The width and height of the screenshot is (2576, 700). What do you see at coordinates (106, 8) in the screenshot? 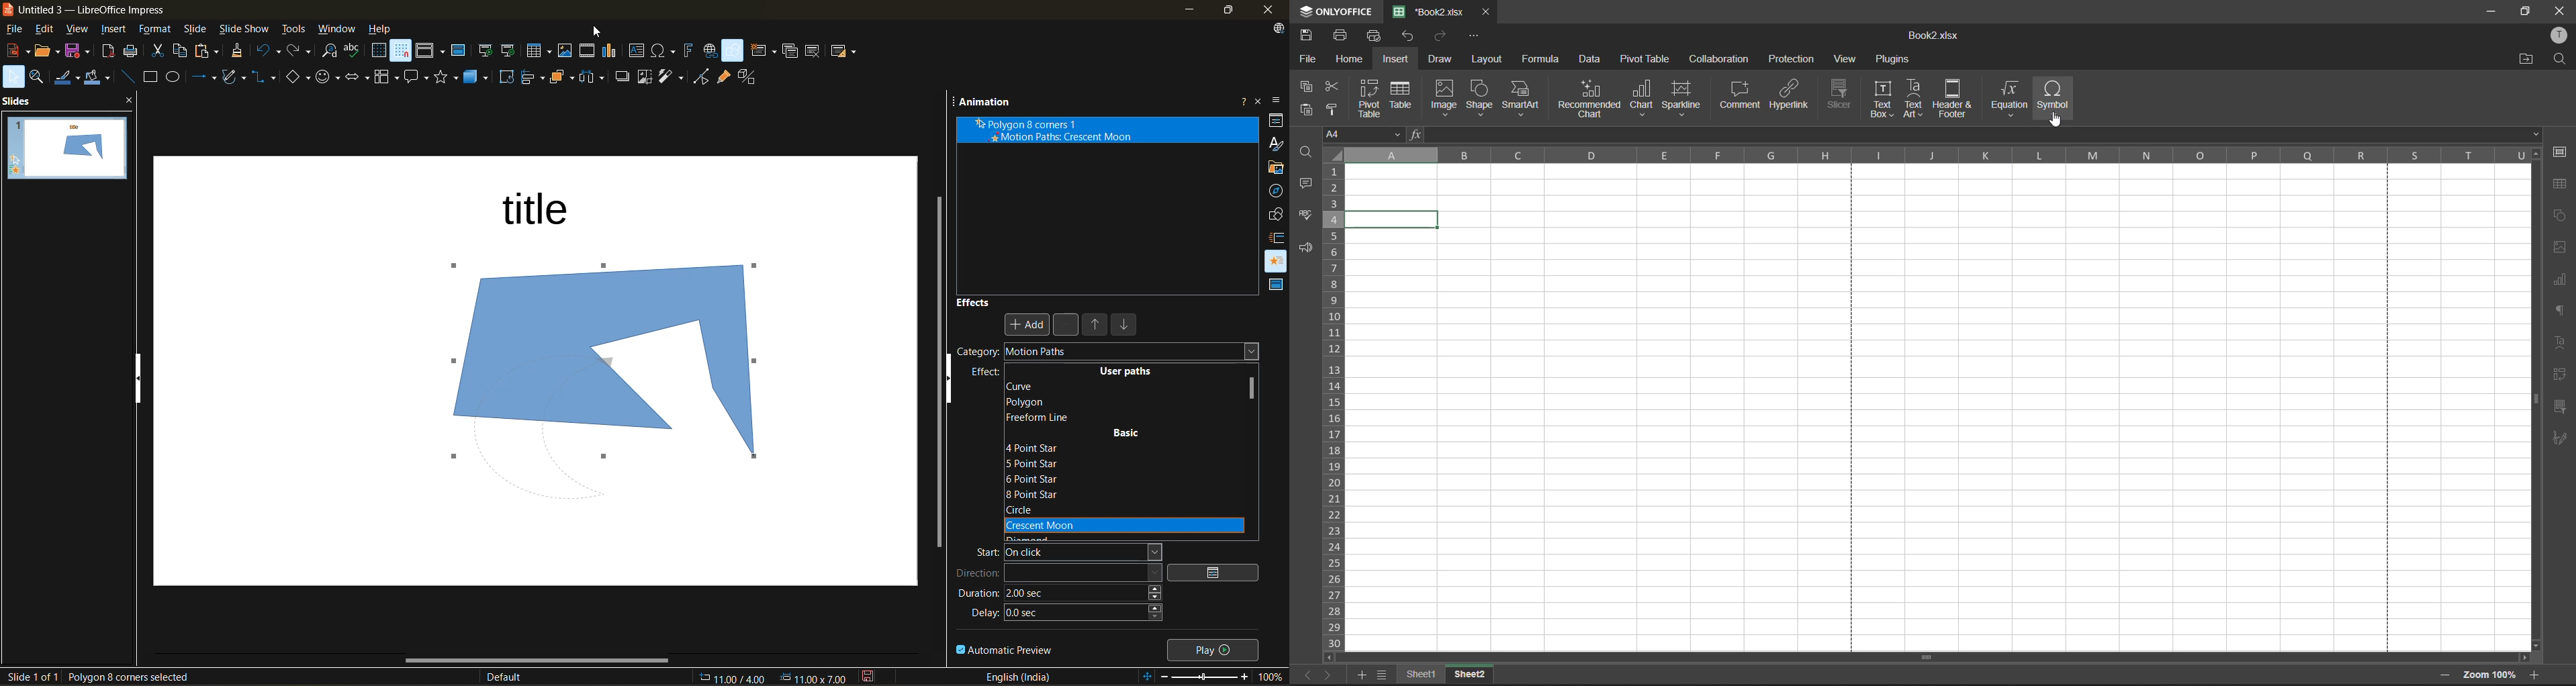
I see `untitled 3 - LibreOffice Impress` at bounding box center [106, 8].